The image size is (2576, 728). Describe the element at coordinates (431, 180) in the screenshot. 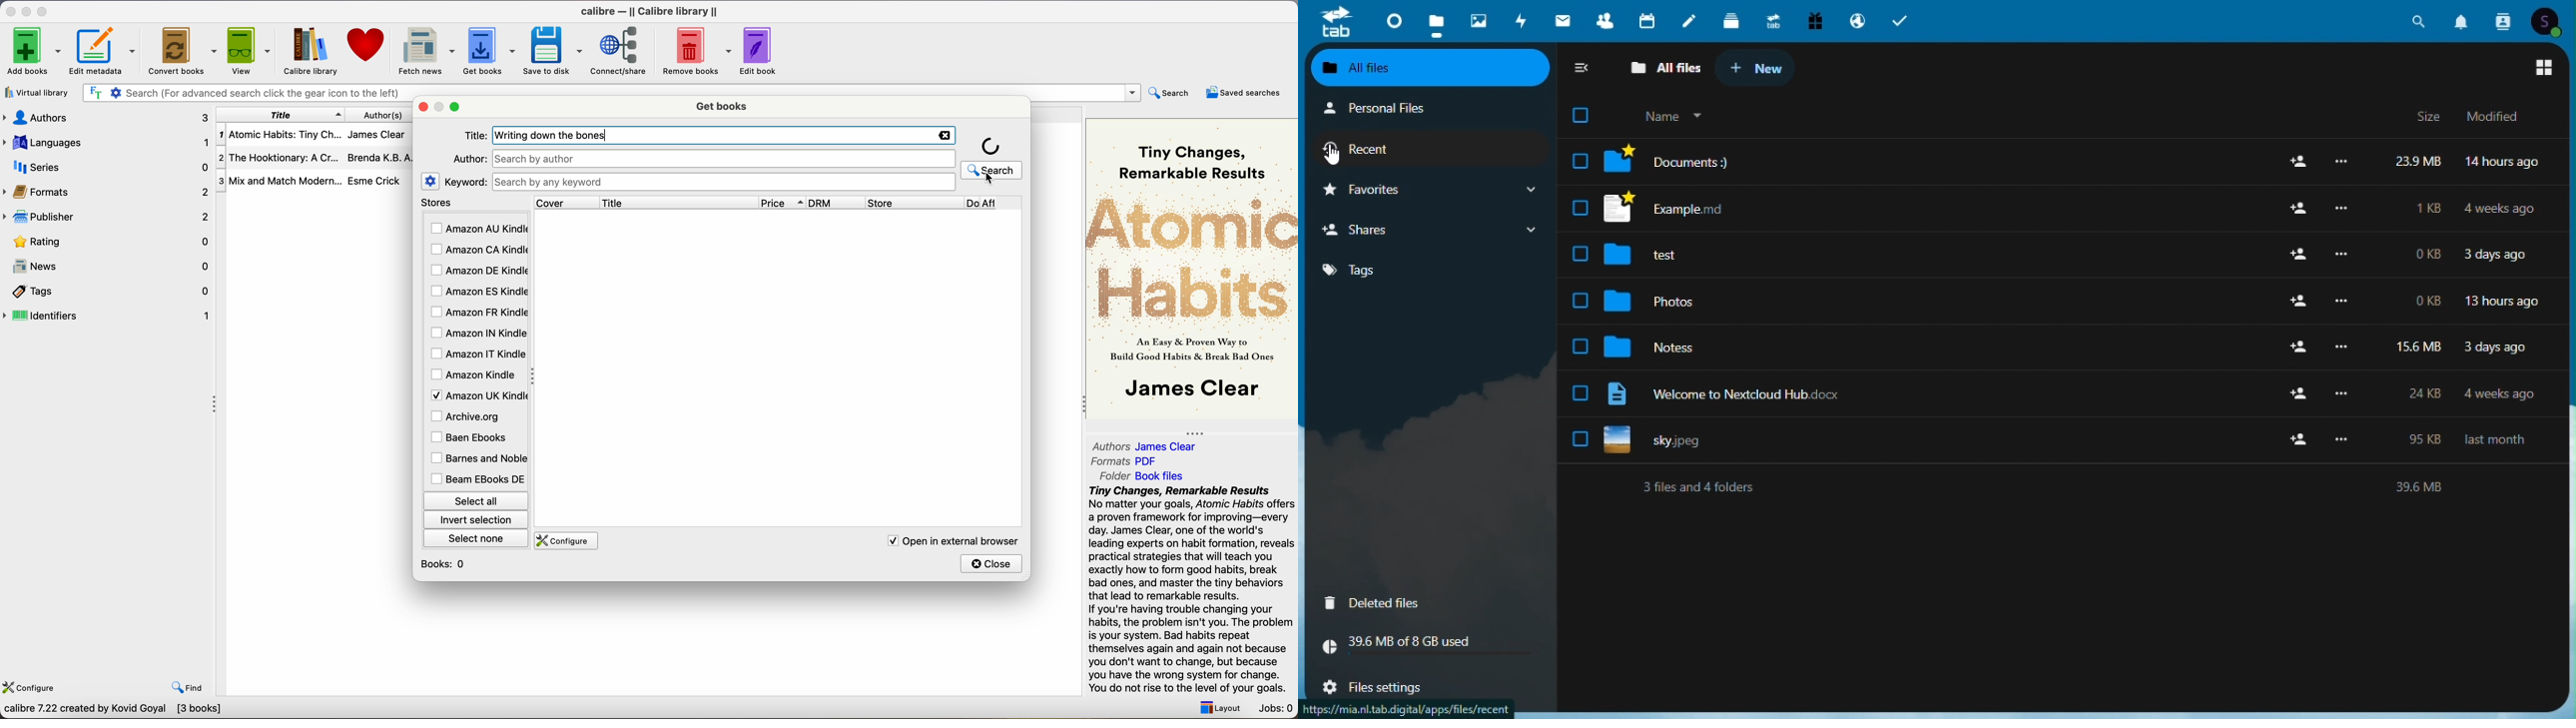

I see `settings` at that location.